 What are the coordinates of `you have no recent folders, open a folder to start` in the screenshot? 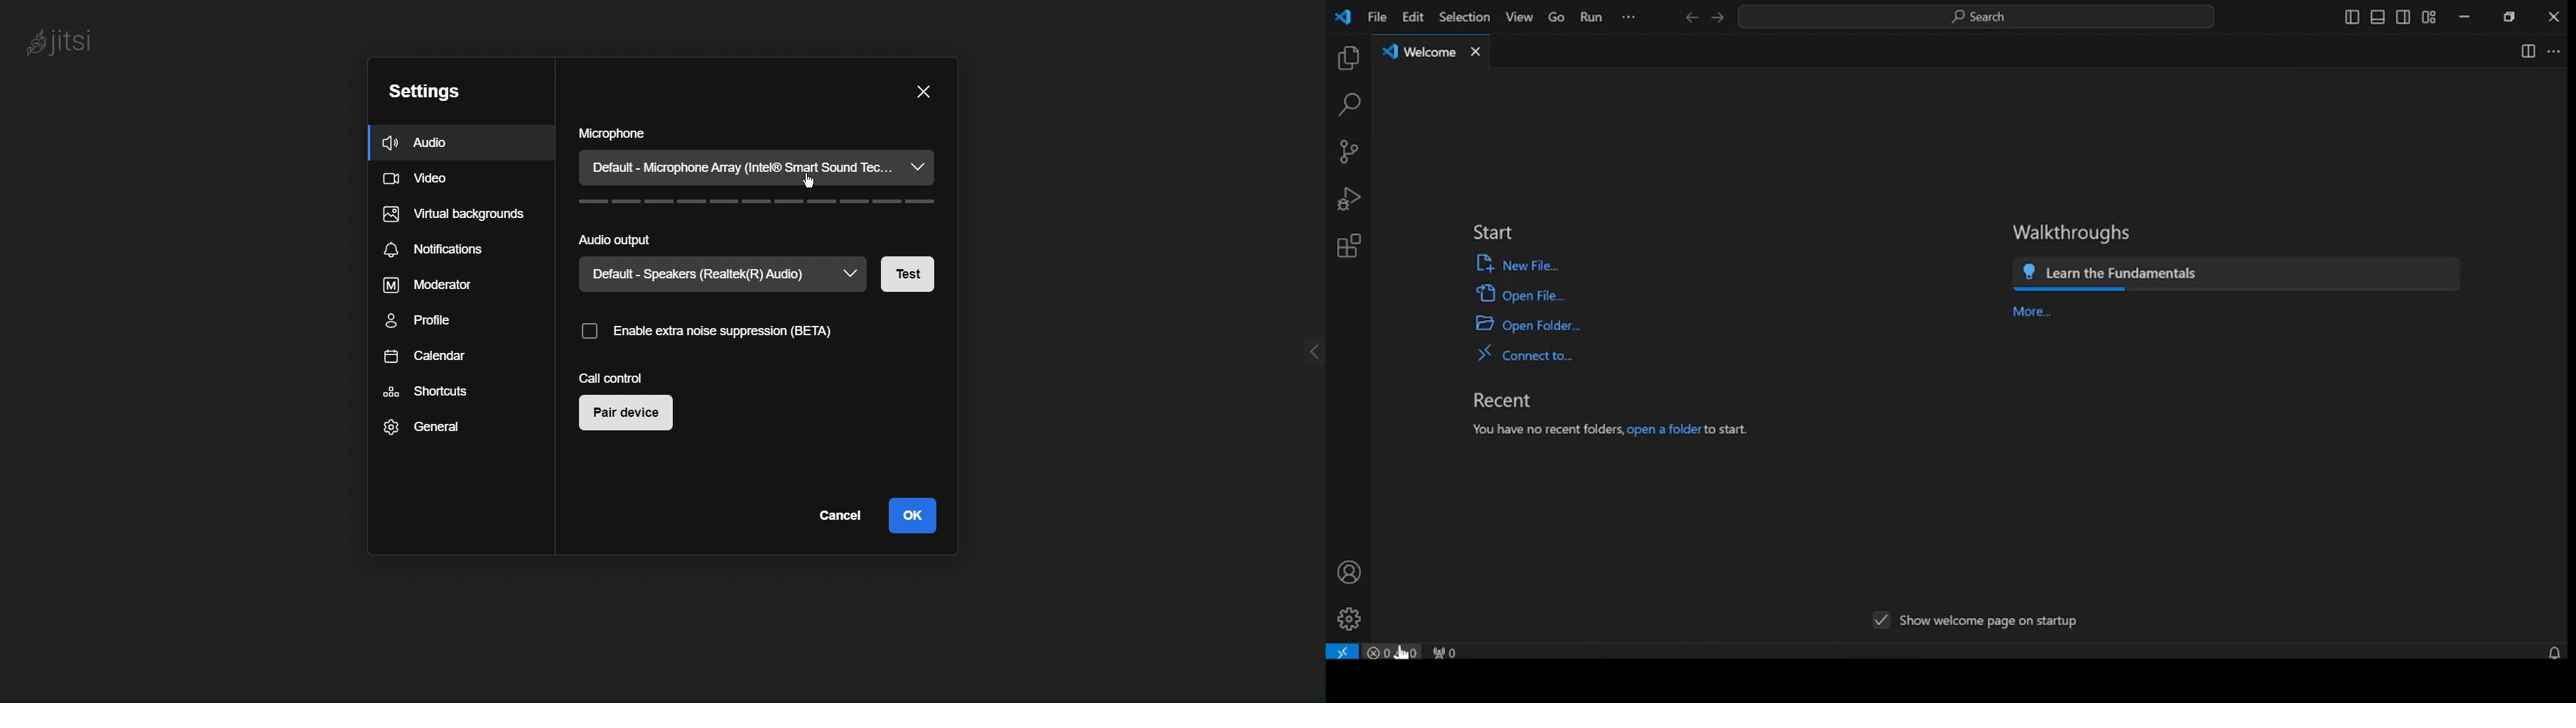 It's located at (1611, 431).